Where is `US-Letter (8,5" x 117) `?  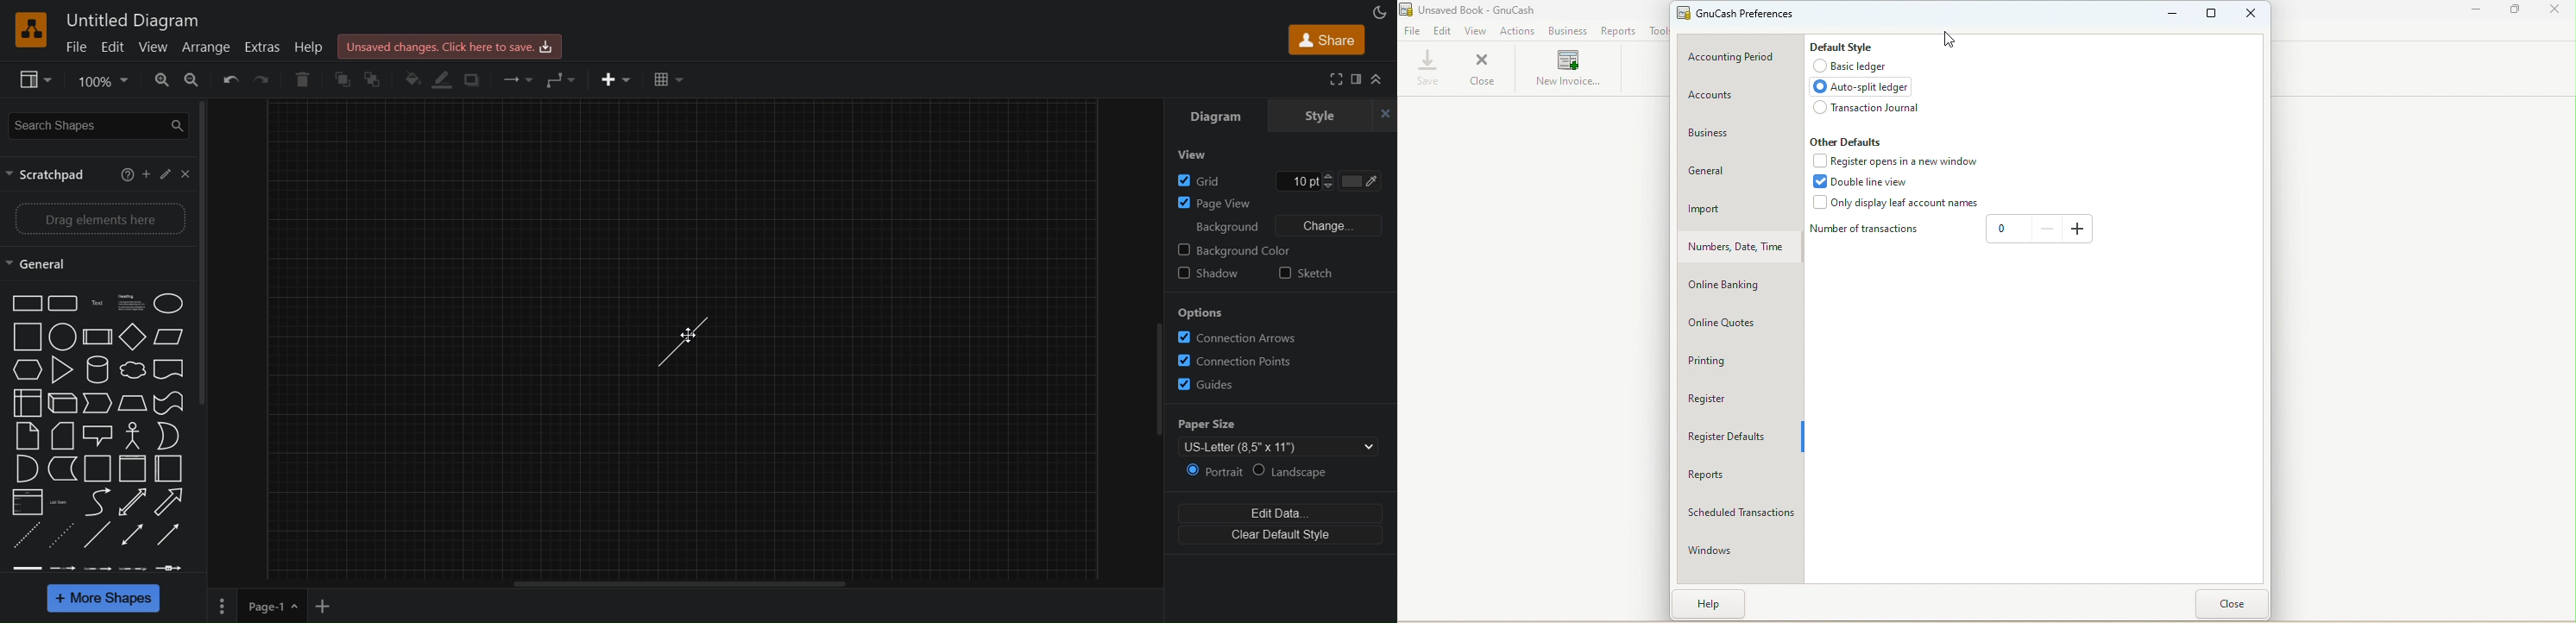 US-Letter (8,5" x 117)  is located at coordinates (1272, 448).